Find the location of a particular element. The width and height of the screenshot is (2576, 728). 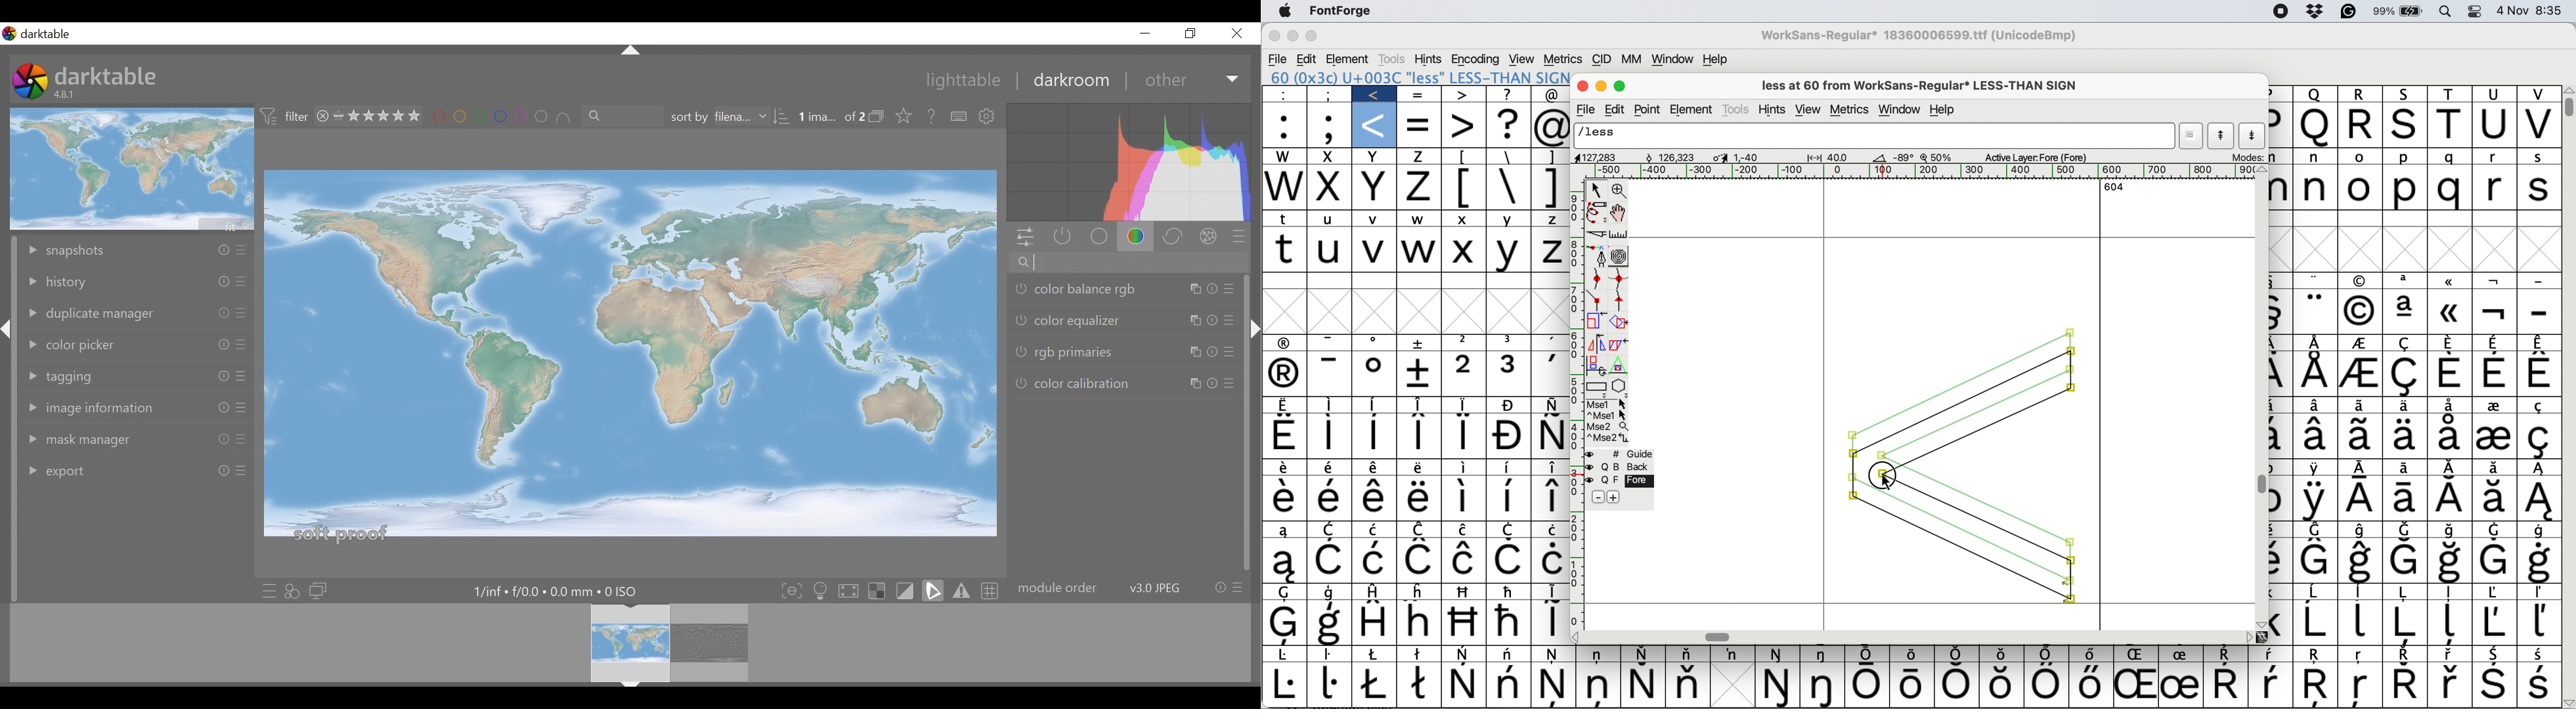

Symbol is located at coordinates (2281, 594).